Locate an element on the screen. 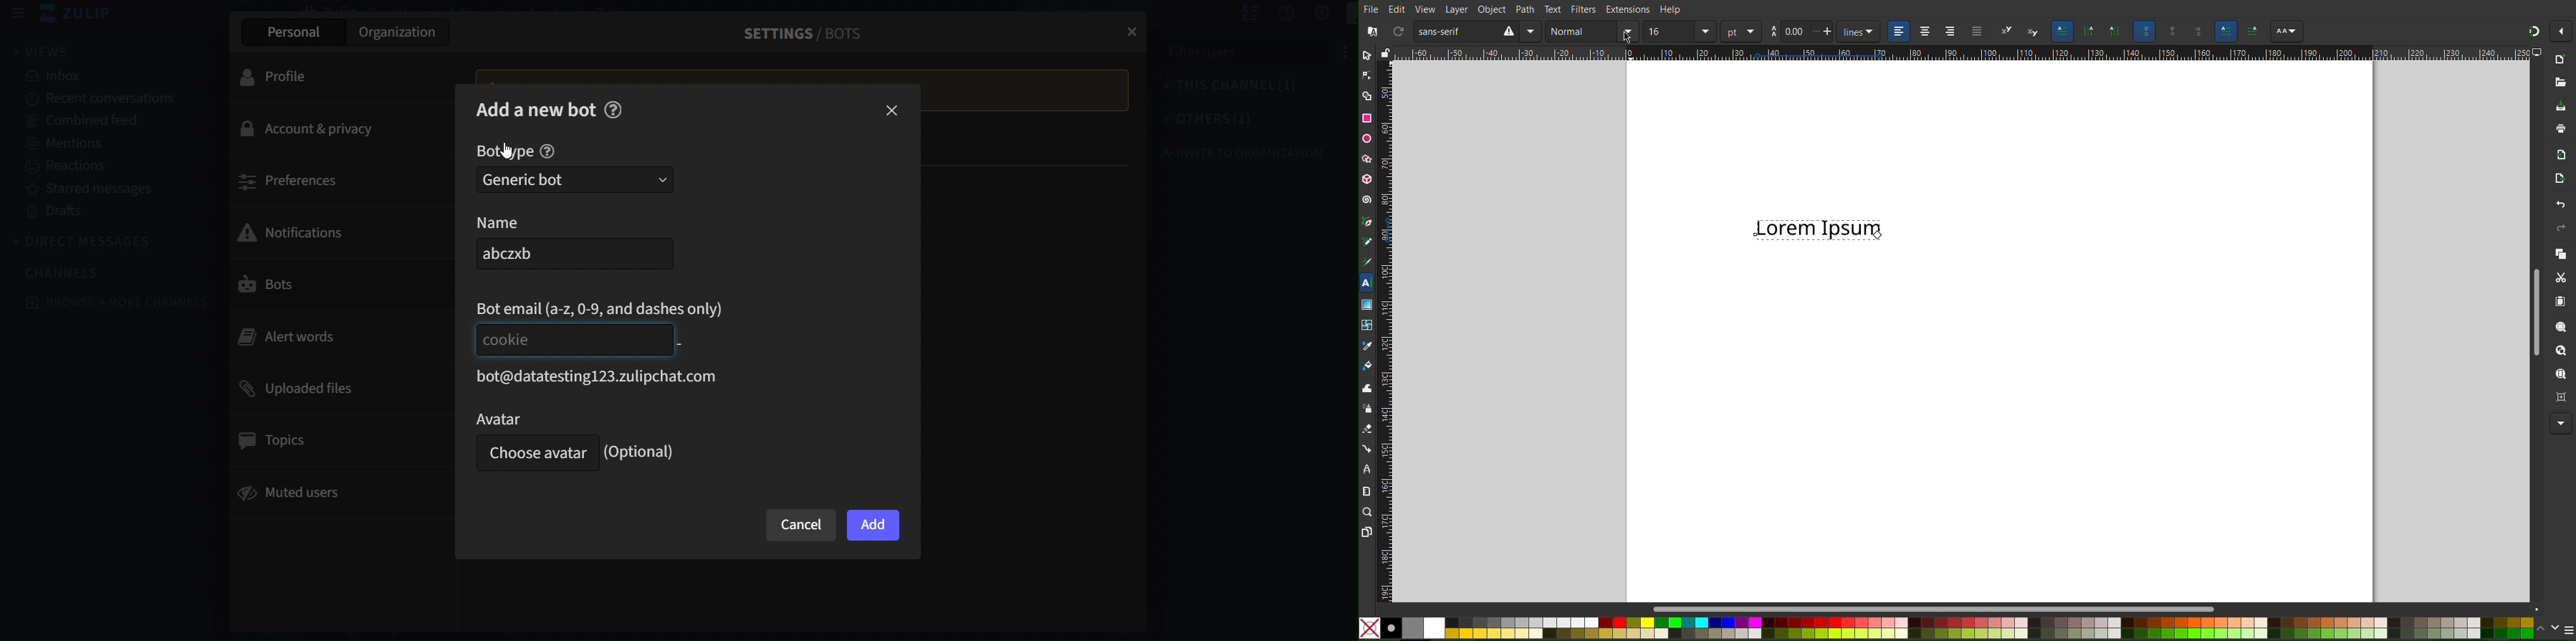 This screenshot has height=644, width=2576. drafts is located at coordinates (107, 212).